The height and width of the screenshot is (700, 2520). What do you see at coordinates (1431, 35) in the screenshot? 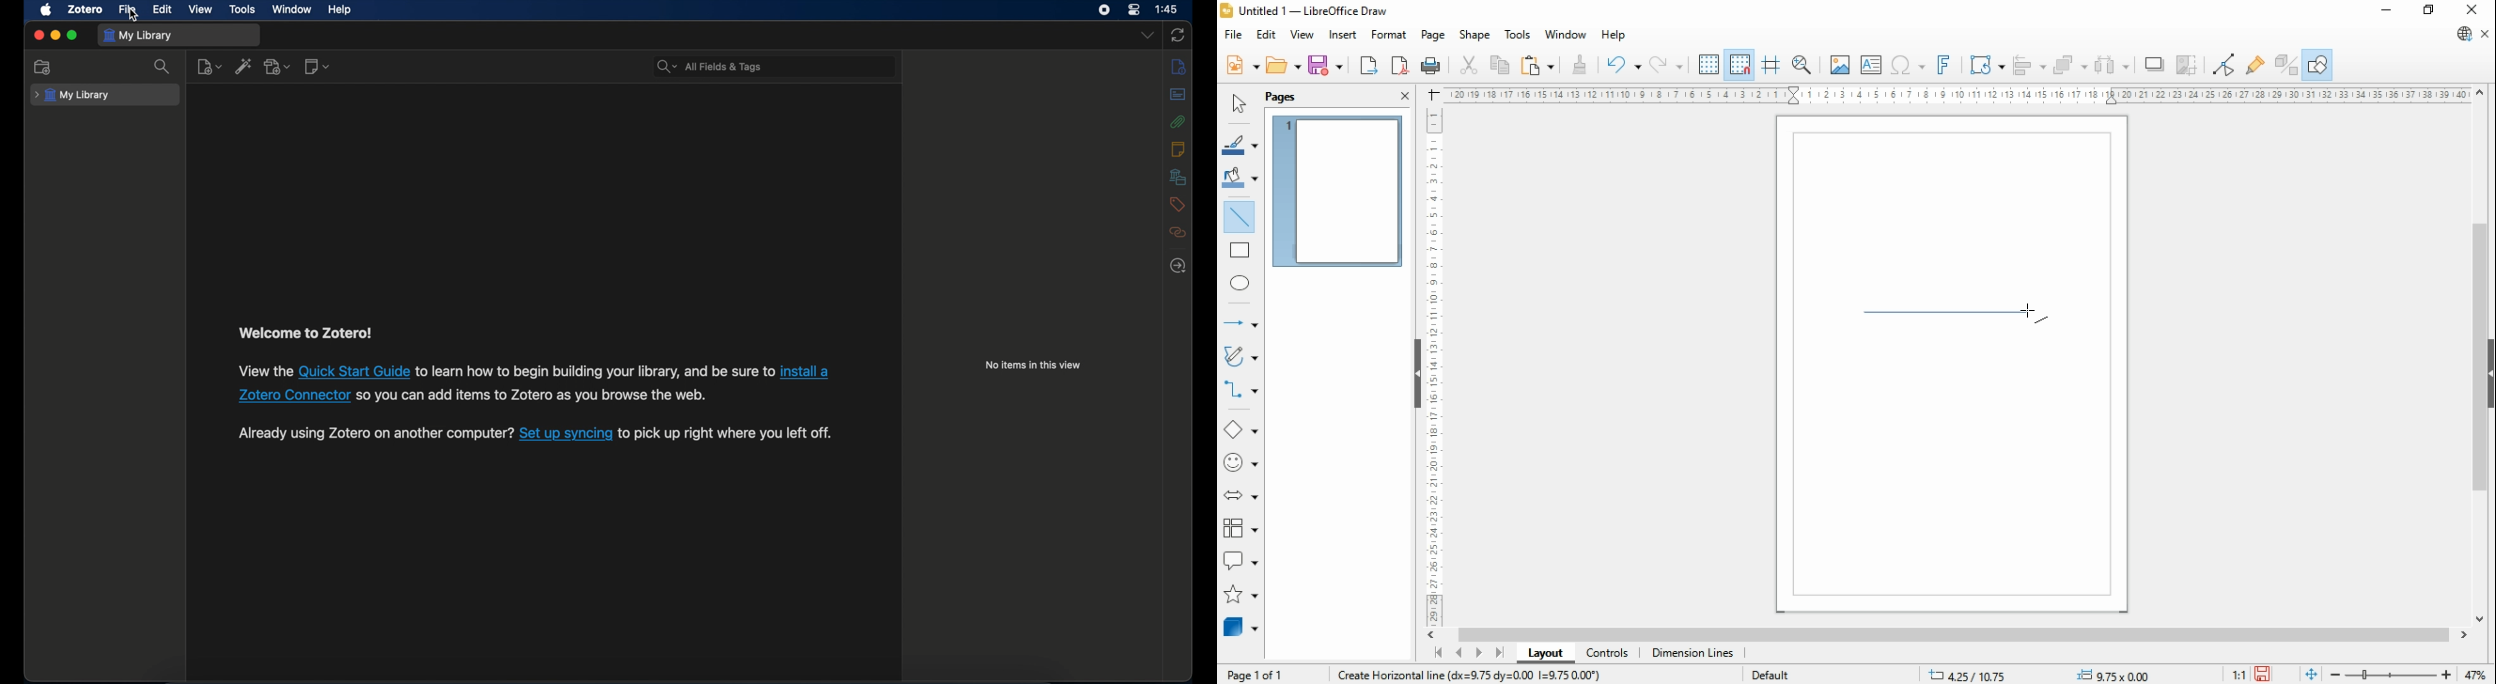
I see `page` at bounding box center [1431, 35].